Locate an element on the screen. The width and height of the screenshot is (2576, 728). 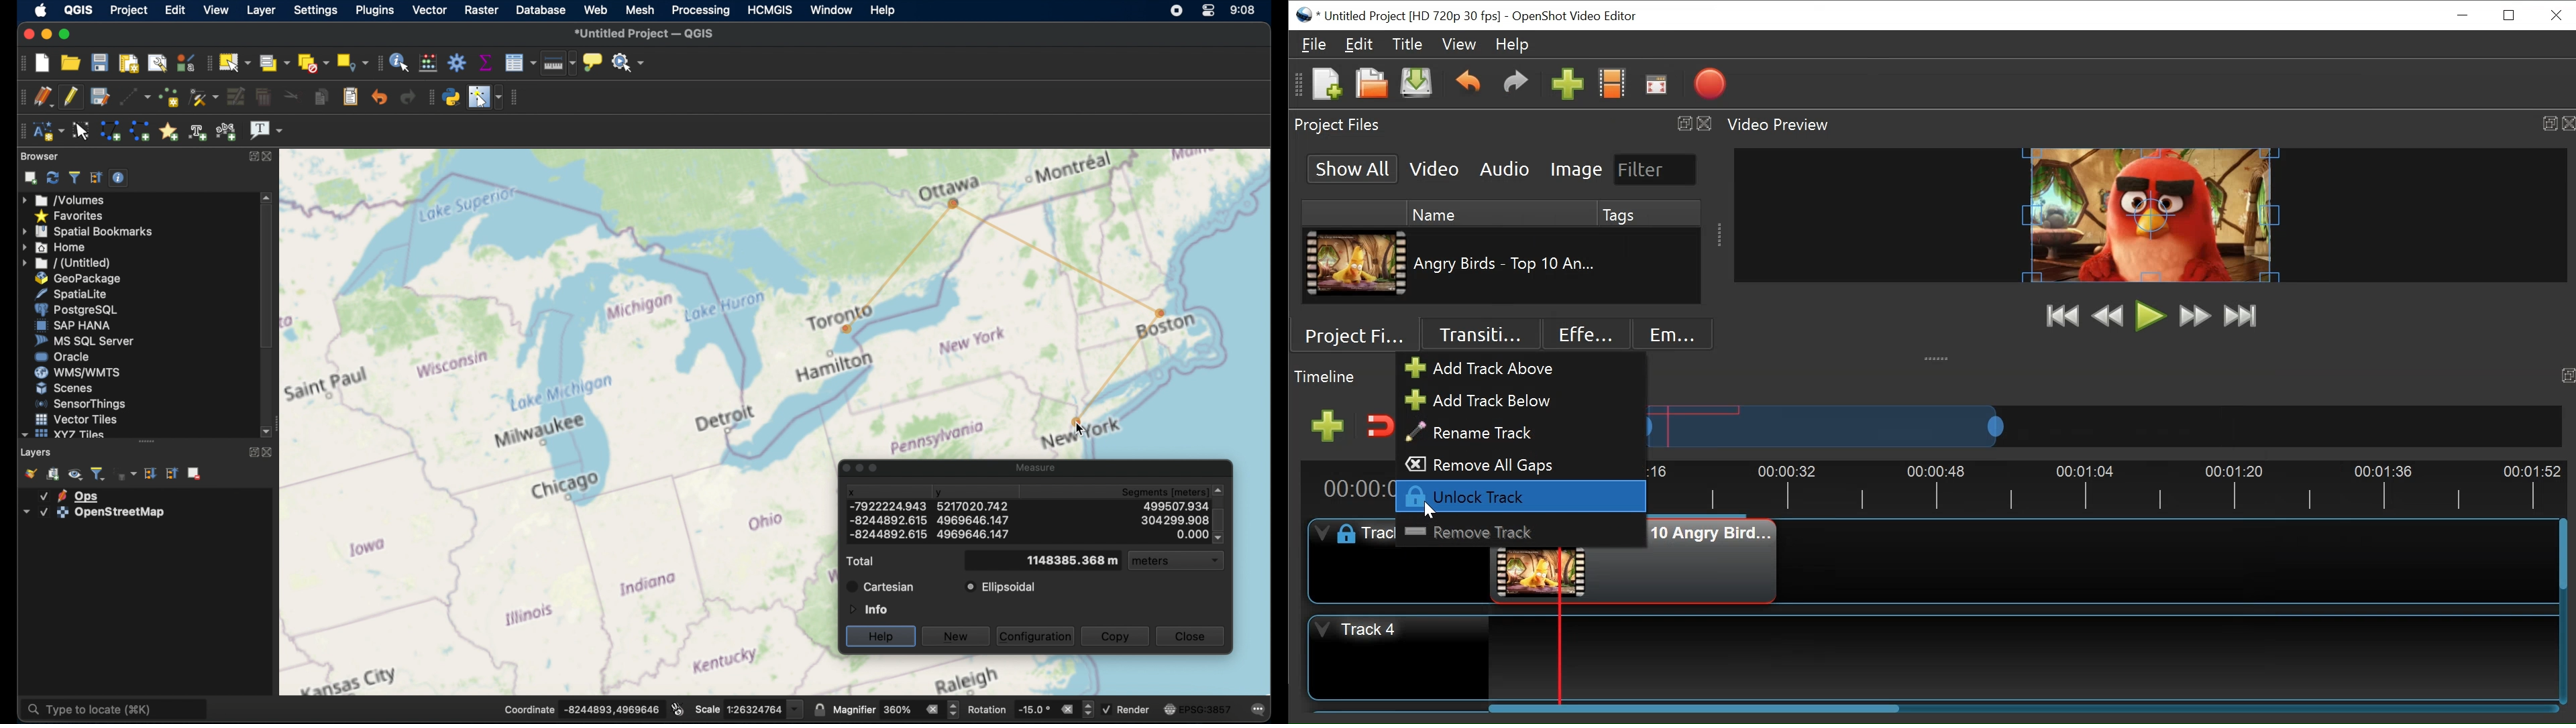
select by location is located at coordinates (351, 62).